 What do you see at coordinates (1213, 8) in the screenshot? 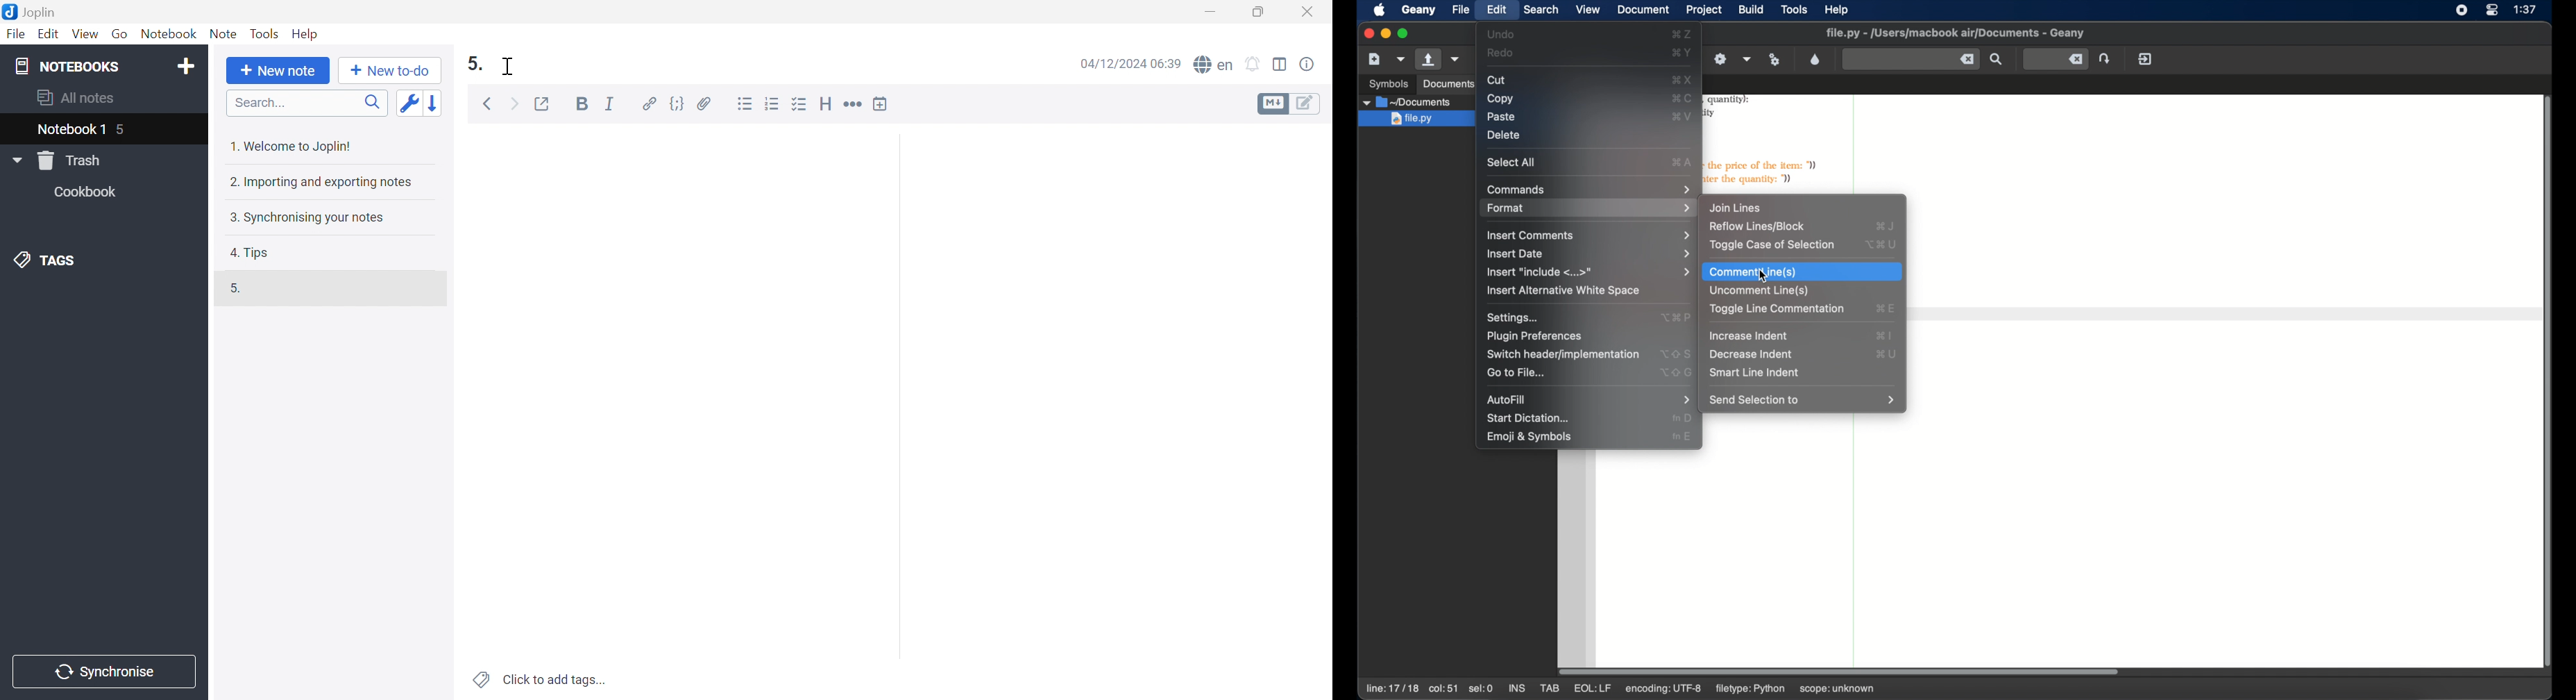
I see `Minimize` at bounding box center [1213, 8].